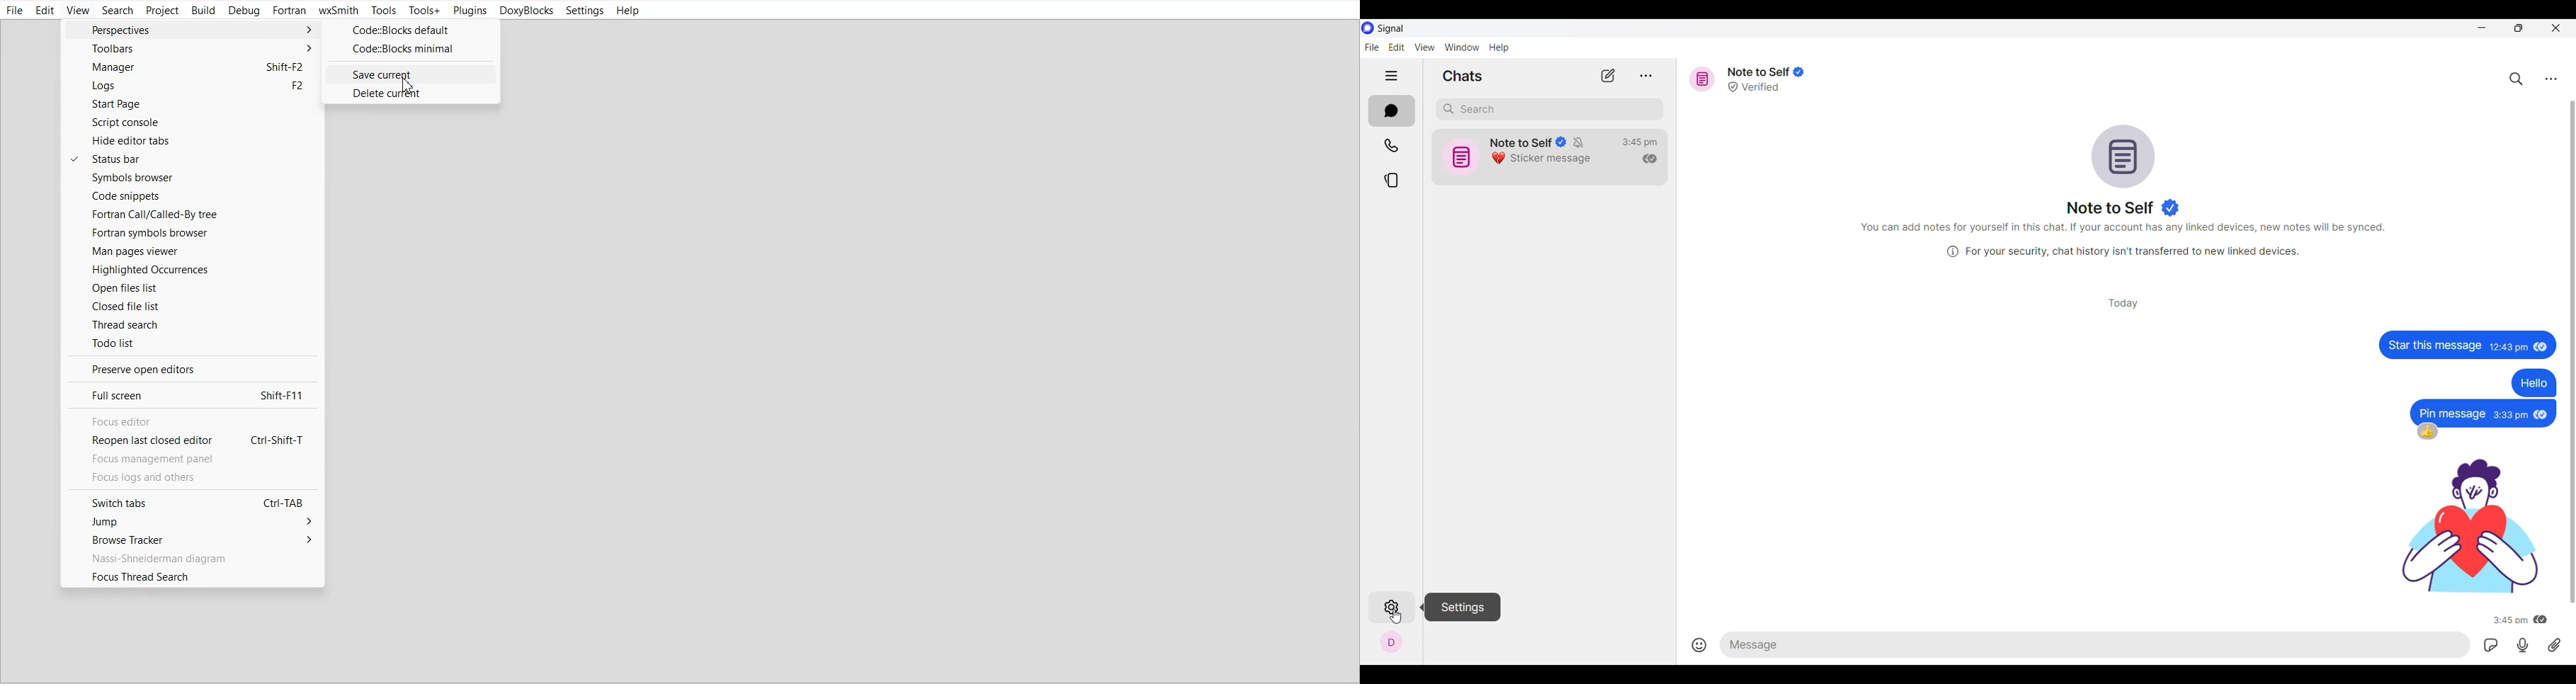 This screenshot has height=700, width=2576. I want to click on Description of selected icon, so click(1462, 607).